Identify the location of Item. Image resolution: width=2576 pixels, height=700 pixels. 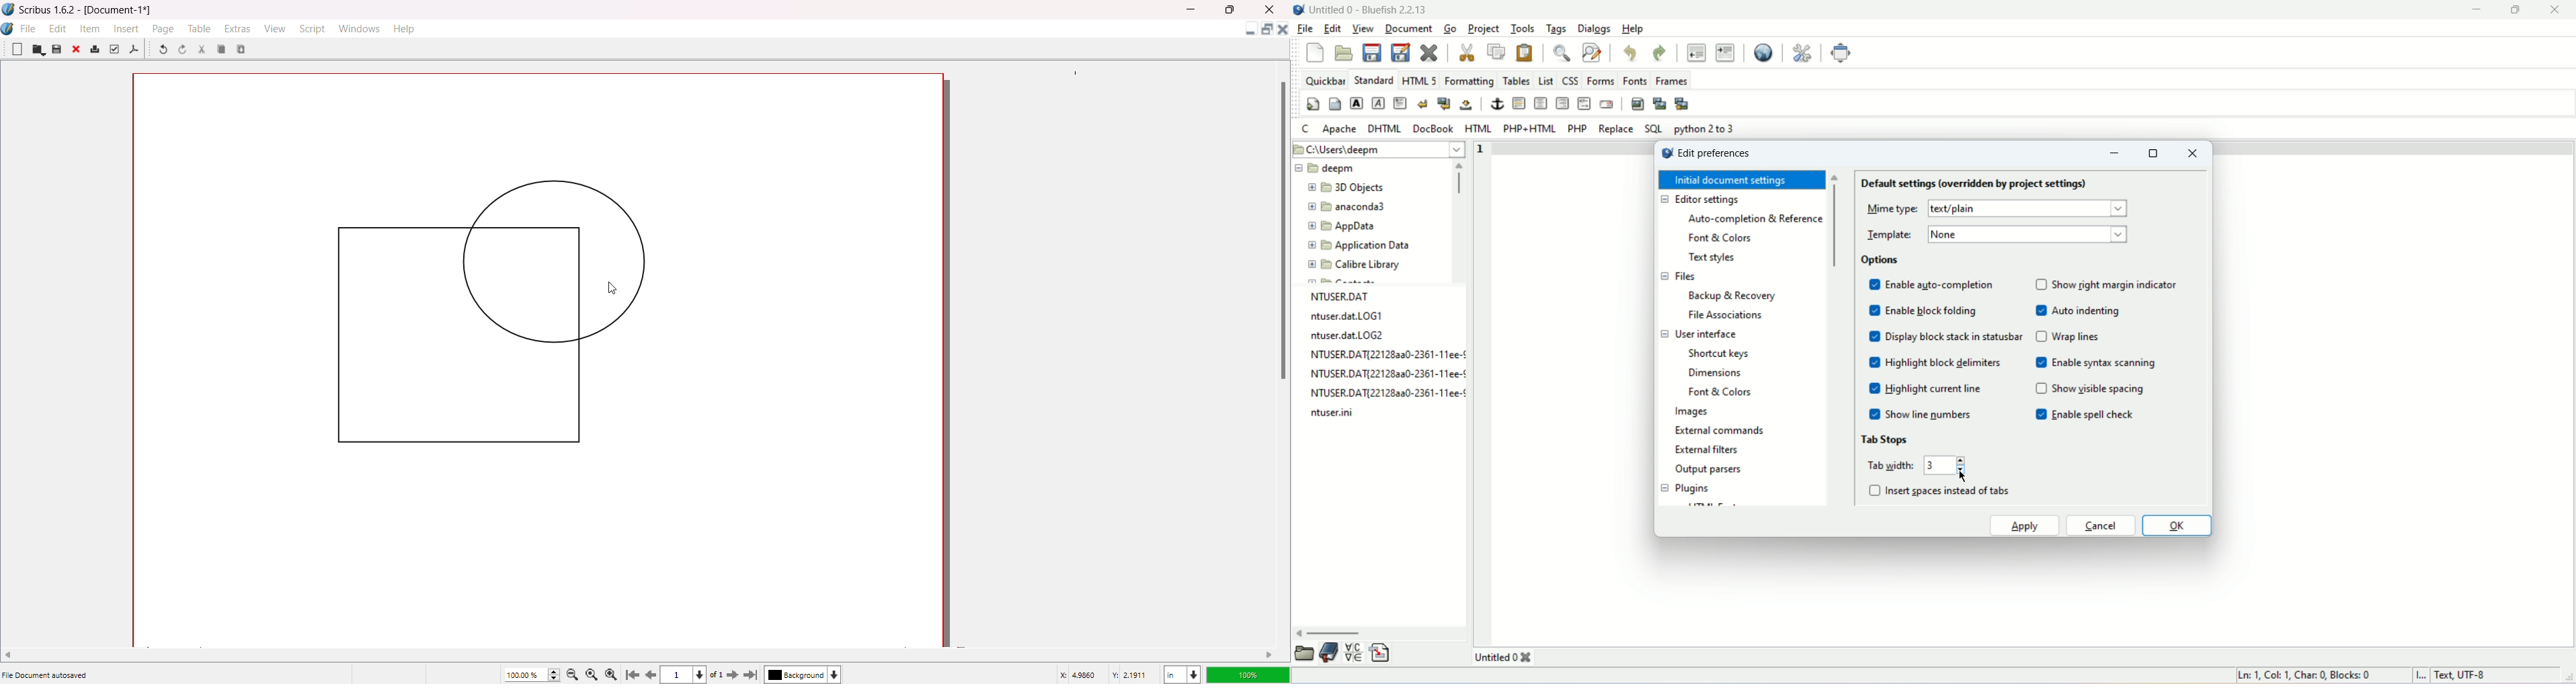
(91, 28).